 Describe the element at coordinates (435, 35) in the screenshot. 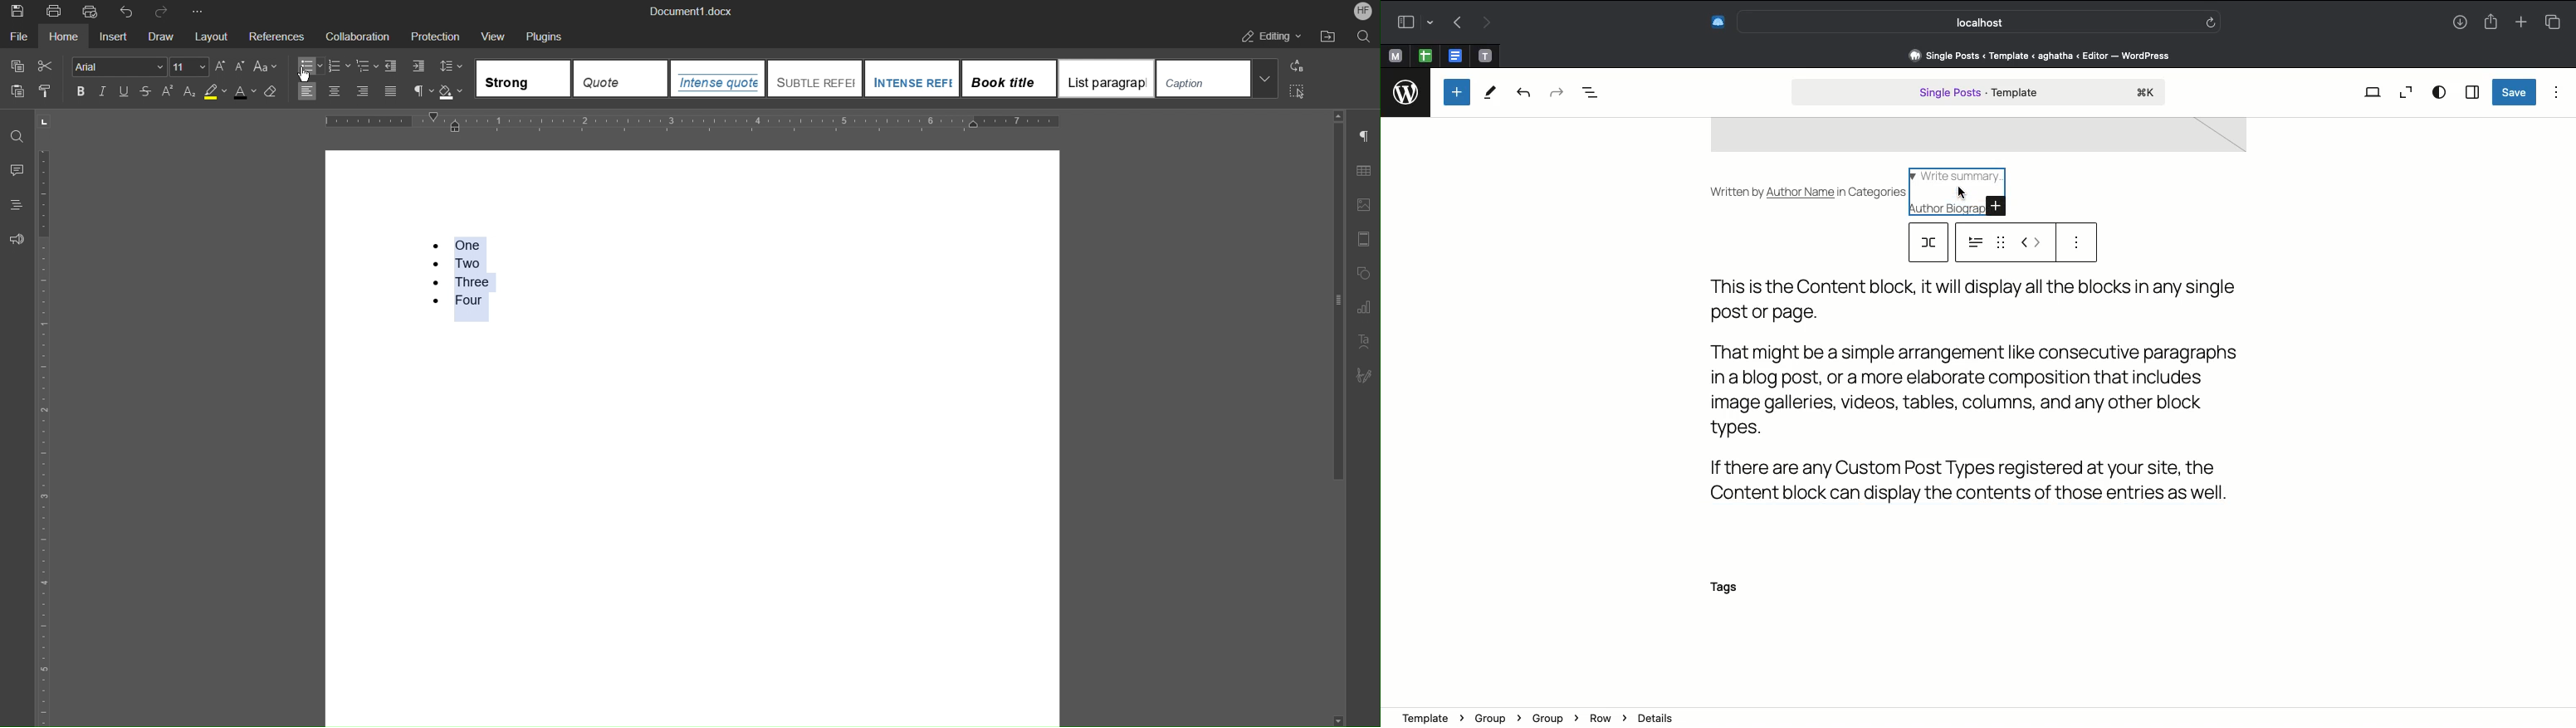

I see `Protection` at that location.